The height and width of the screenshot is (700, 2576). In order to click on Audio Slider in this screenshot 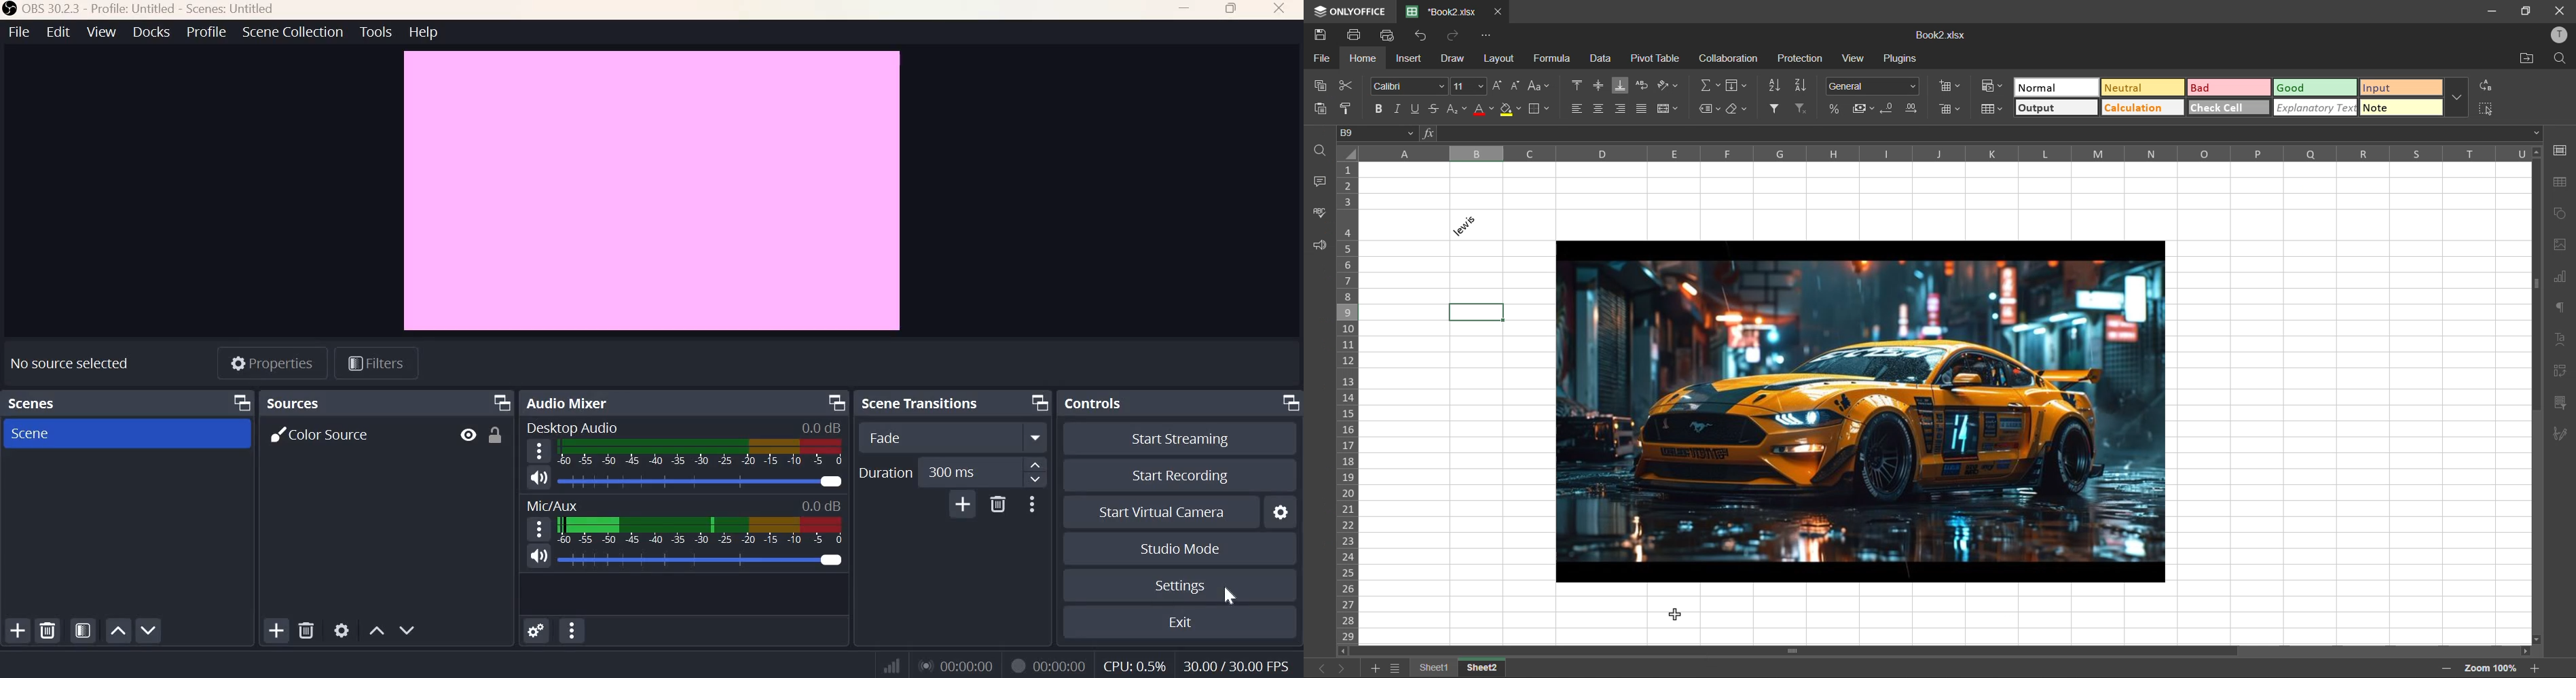, I will do `click(829, 560)`.